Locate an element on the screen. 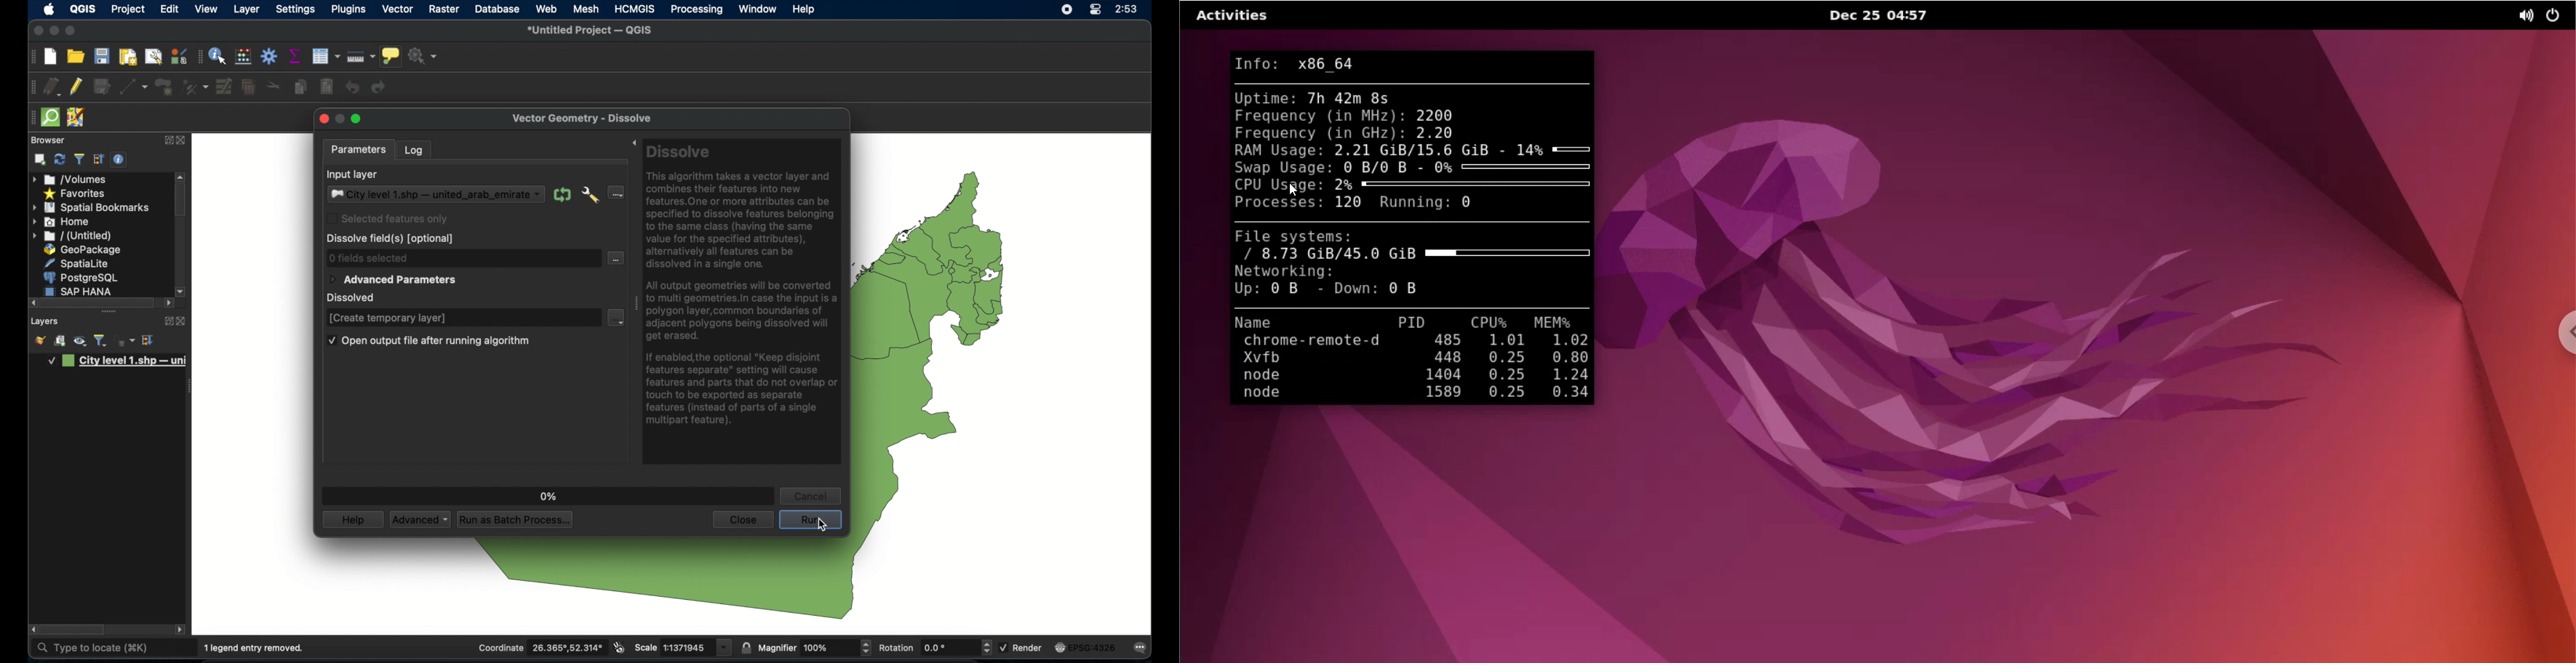  copy features is located at coordinates (300, 87).